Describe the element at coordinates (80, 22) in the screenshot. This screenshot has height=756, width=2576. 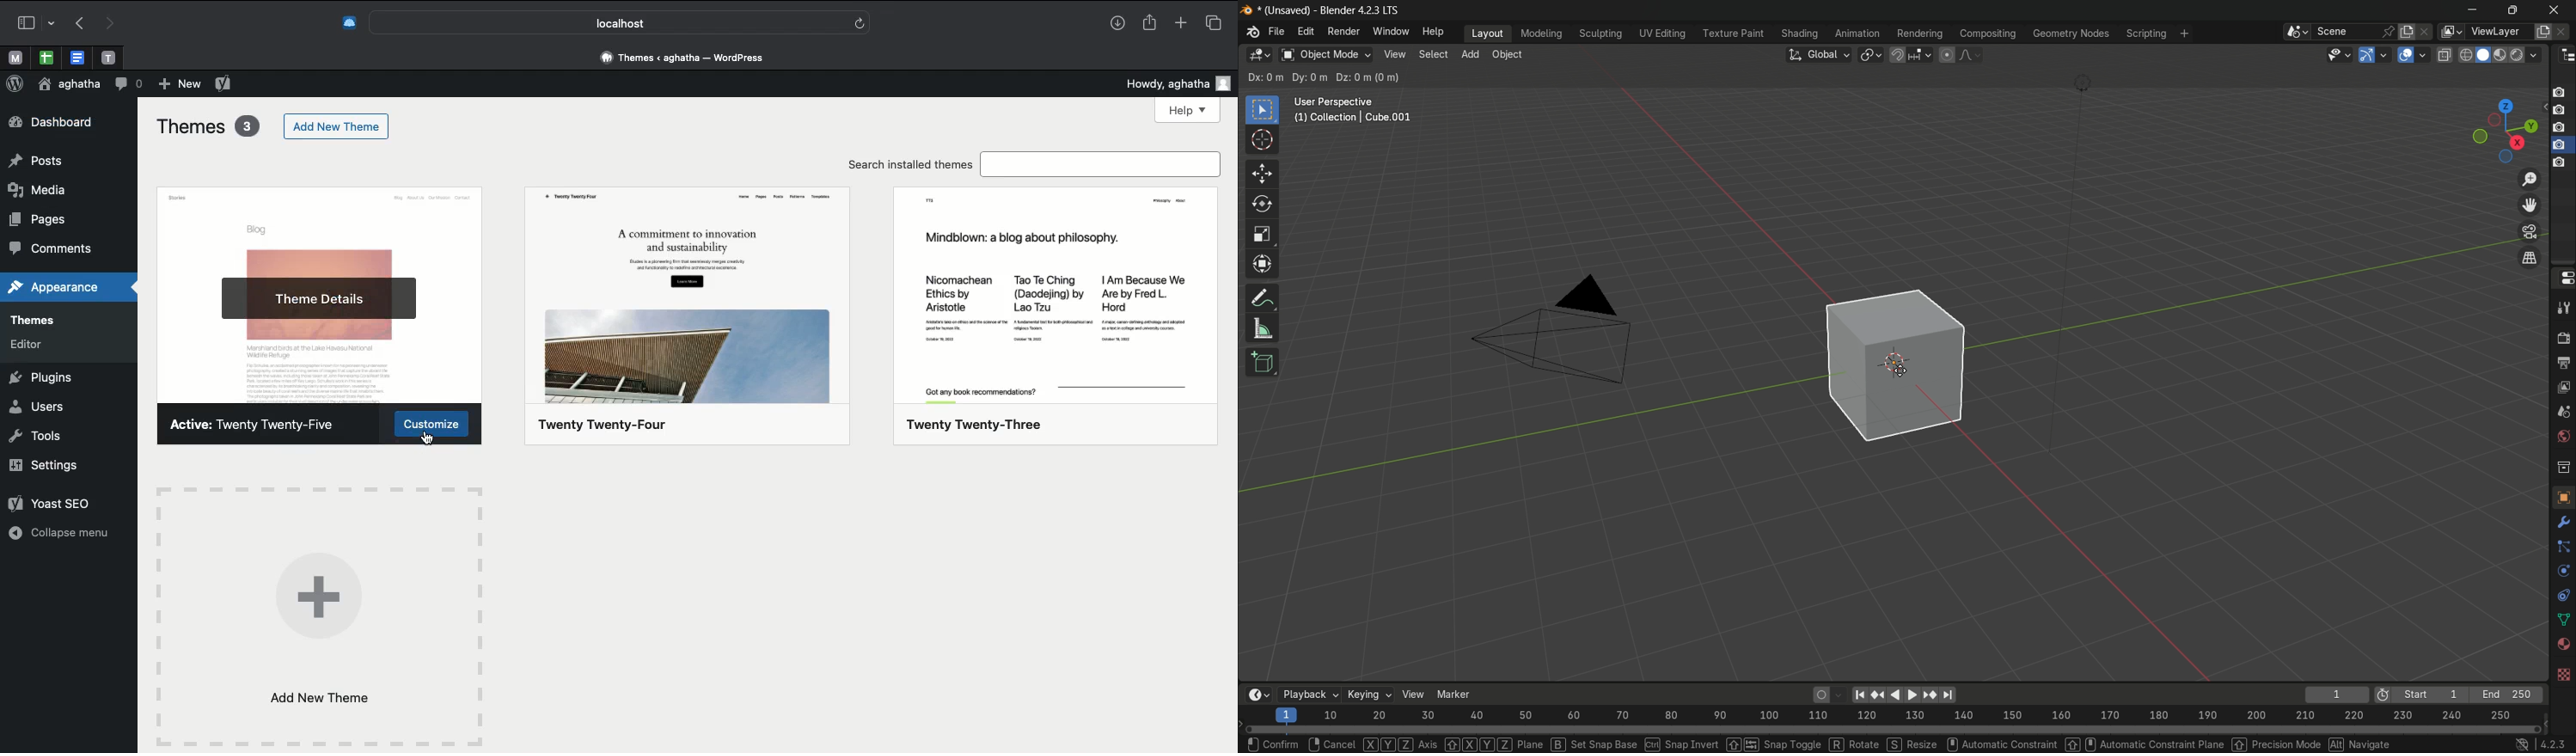
I see `Undo` at that location.